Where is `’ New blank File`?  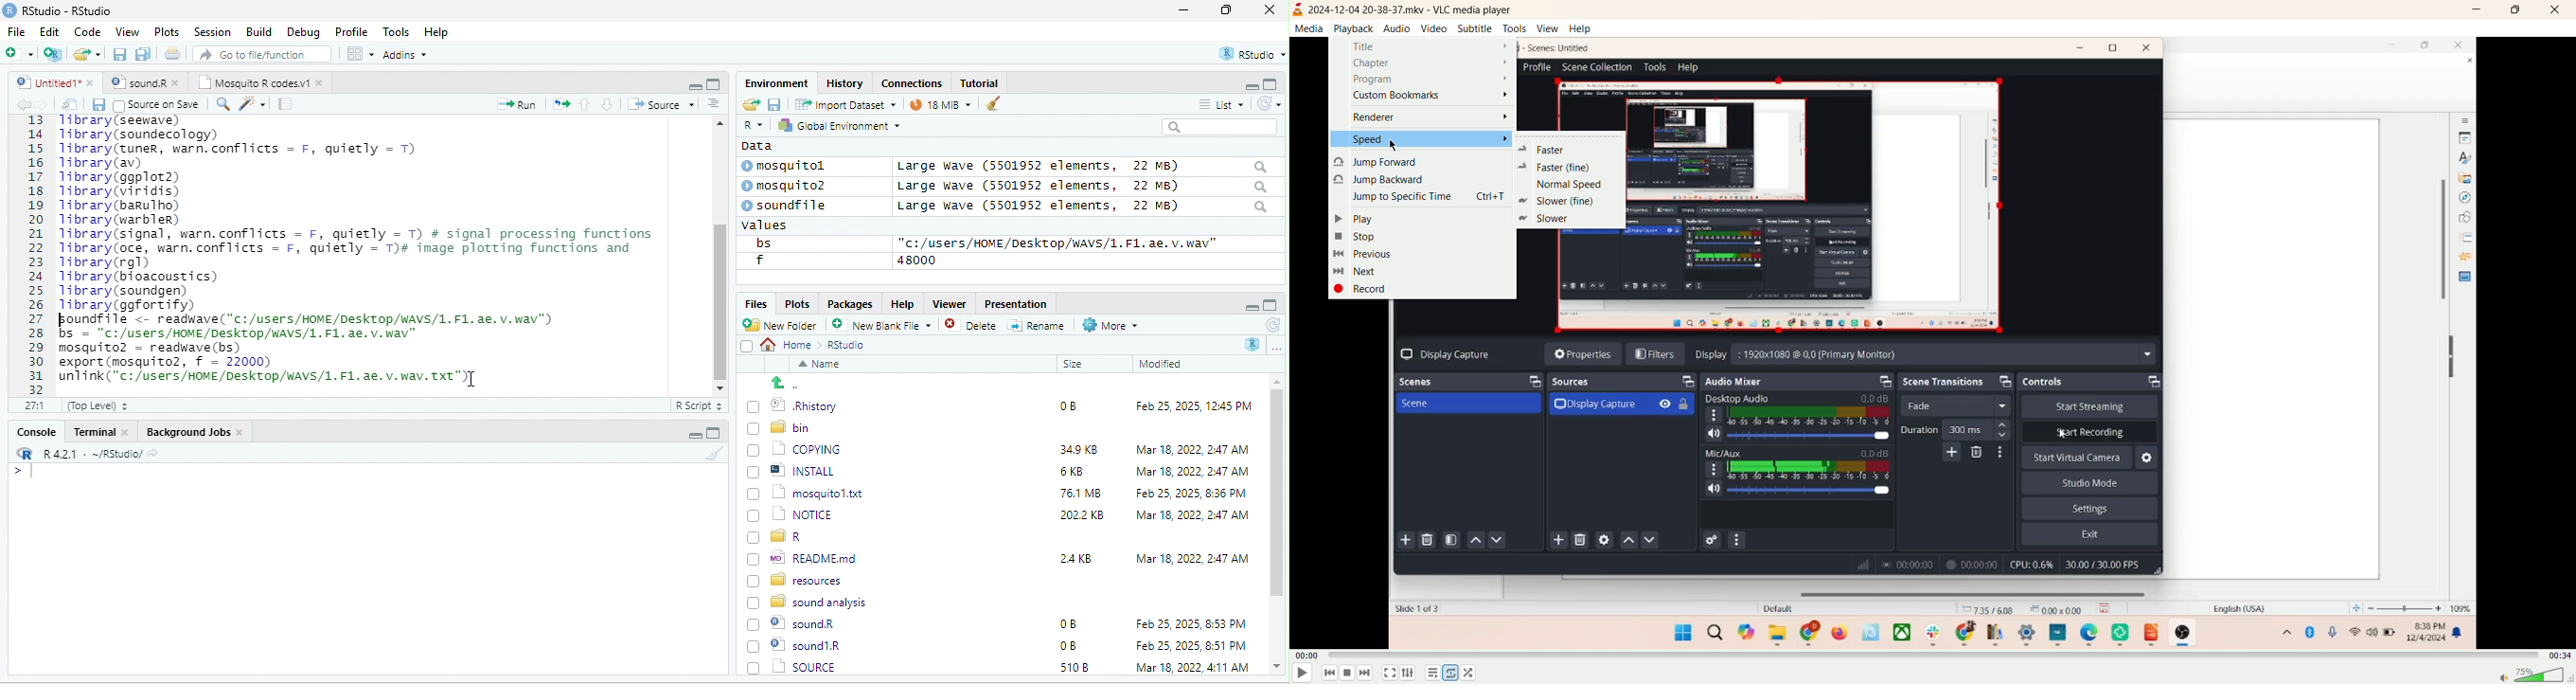
’ New blank File is located at coordinates (887, 328).